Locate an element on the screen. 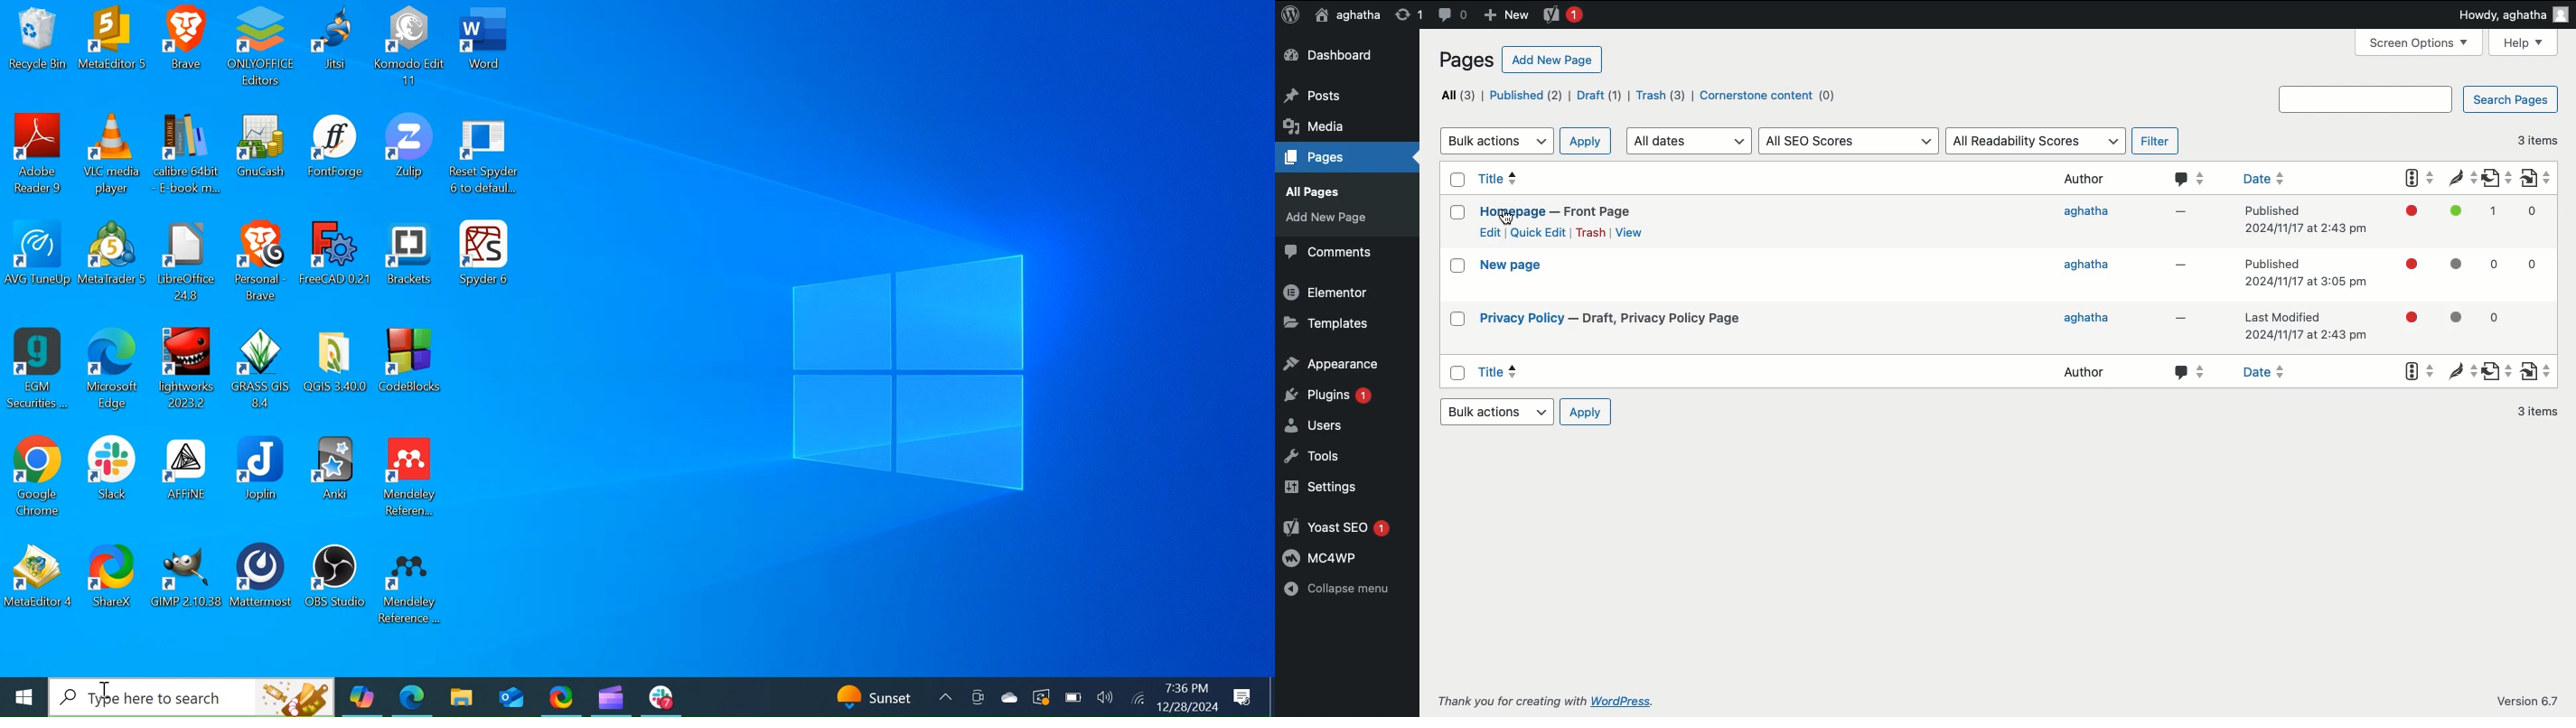 The image size is (2576, 728). Joplin Desktop Icon is located at coordinates (262, 476).